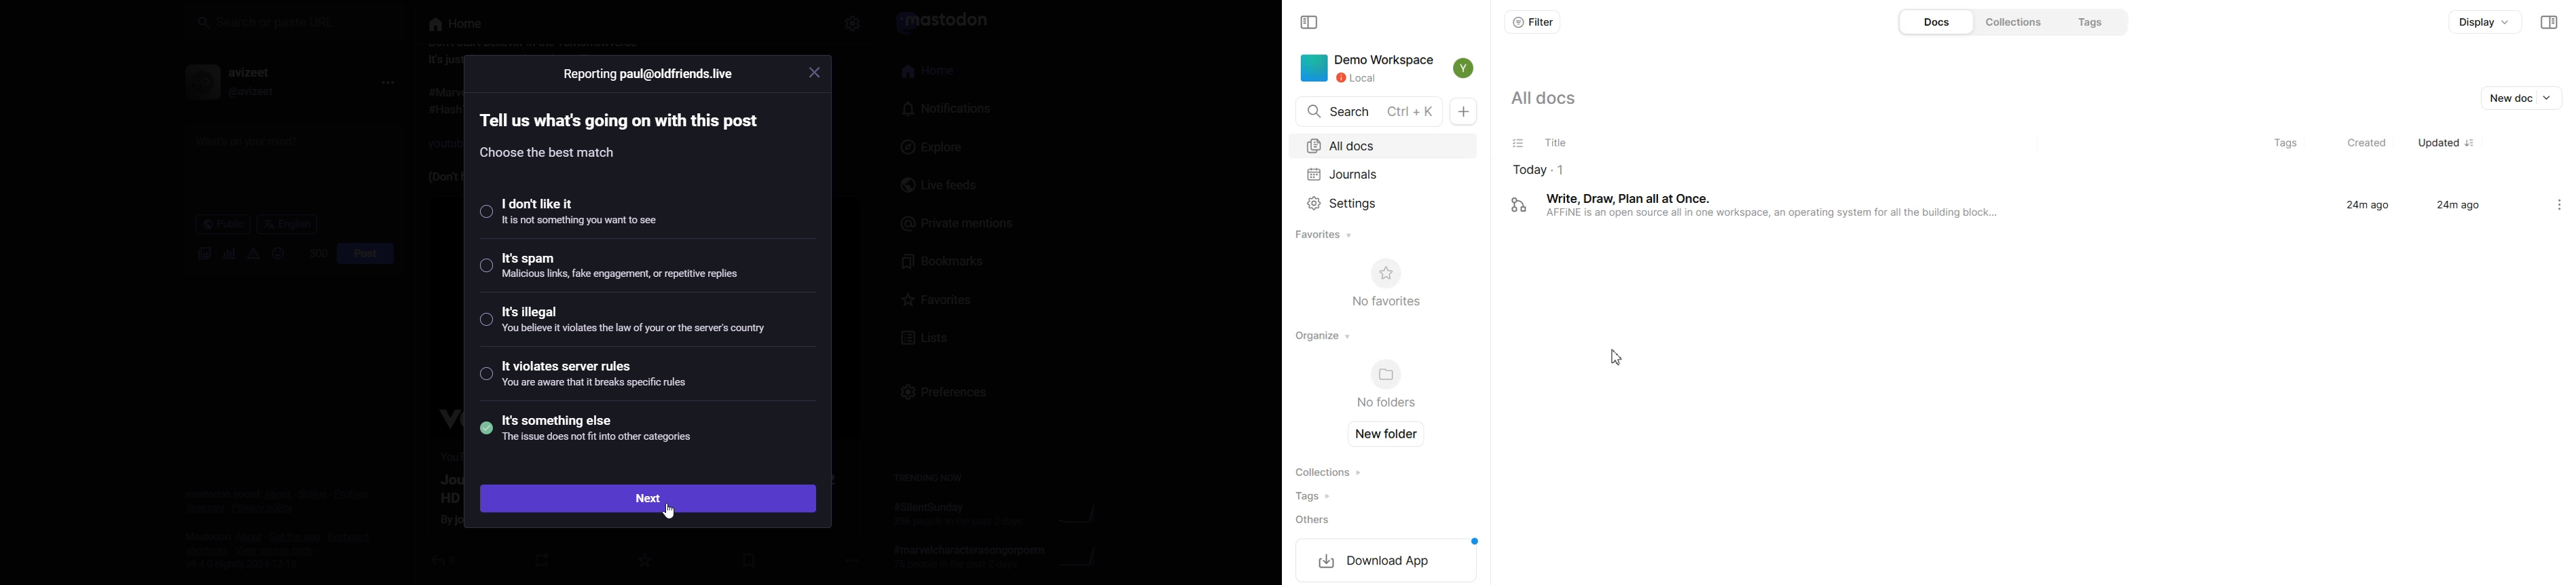  I want to click on favorites, so click(935, 299).